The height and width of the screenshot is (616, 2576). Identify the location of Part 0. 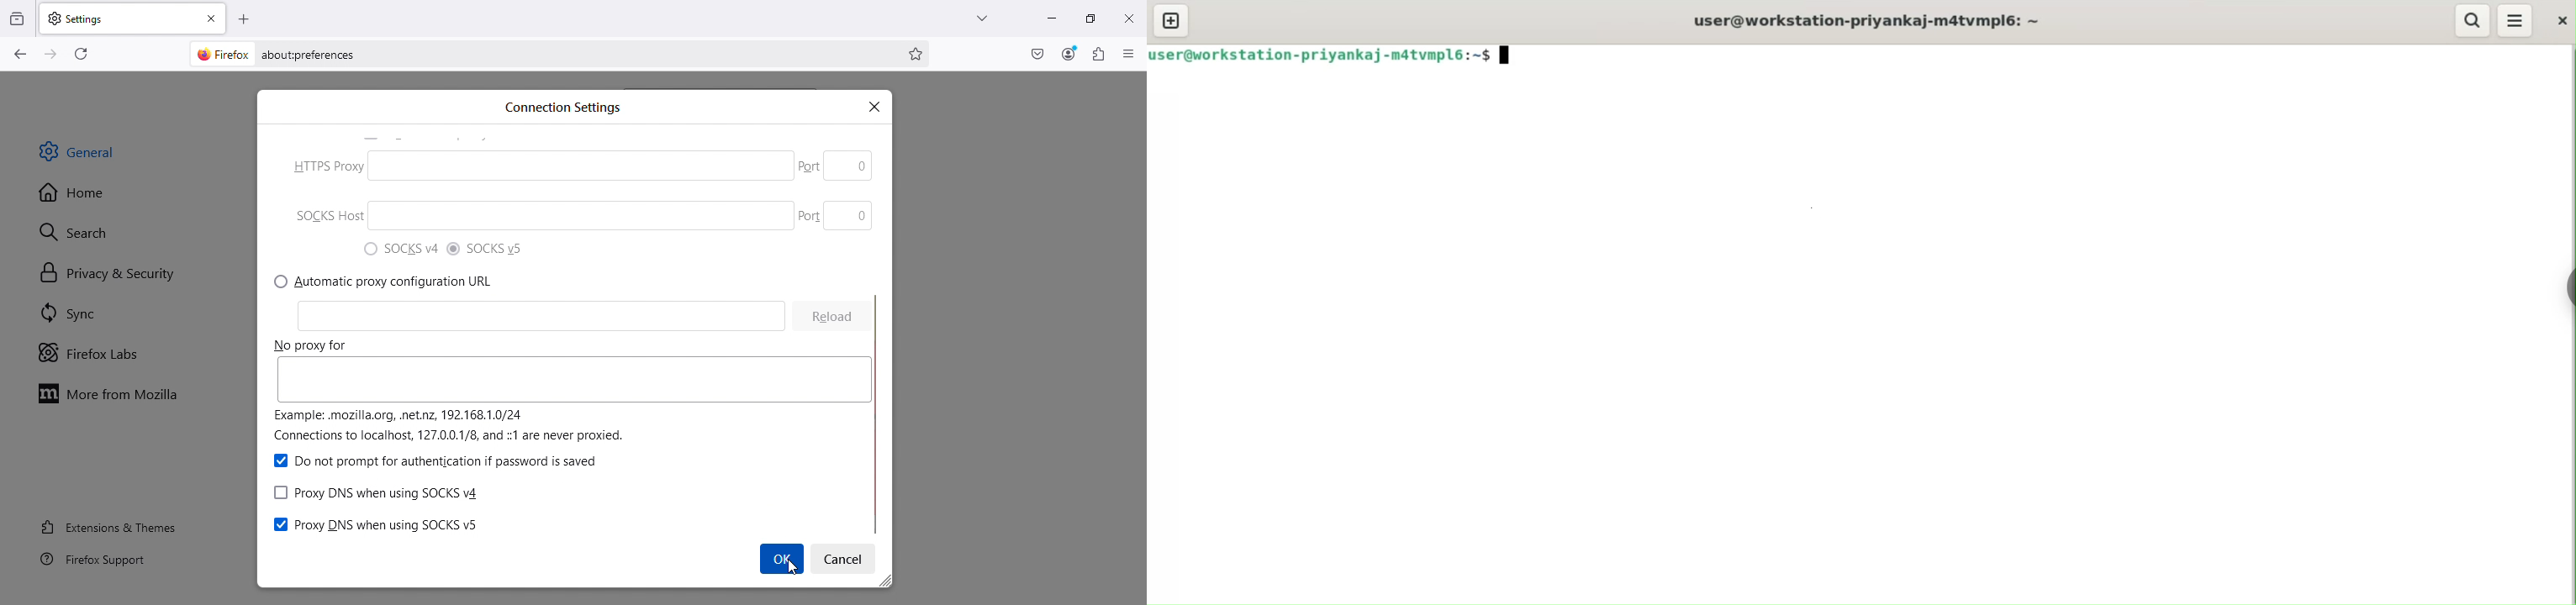
(832, 213).